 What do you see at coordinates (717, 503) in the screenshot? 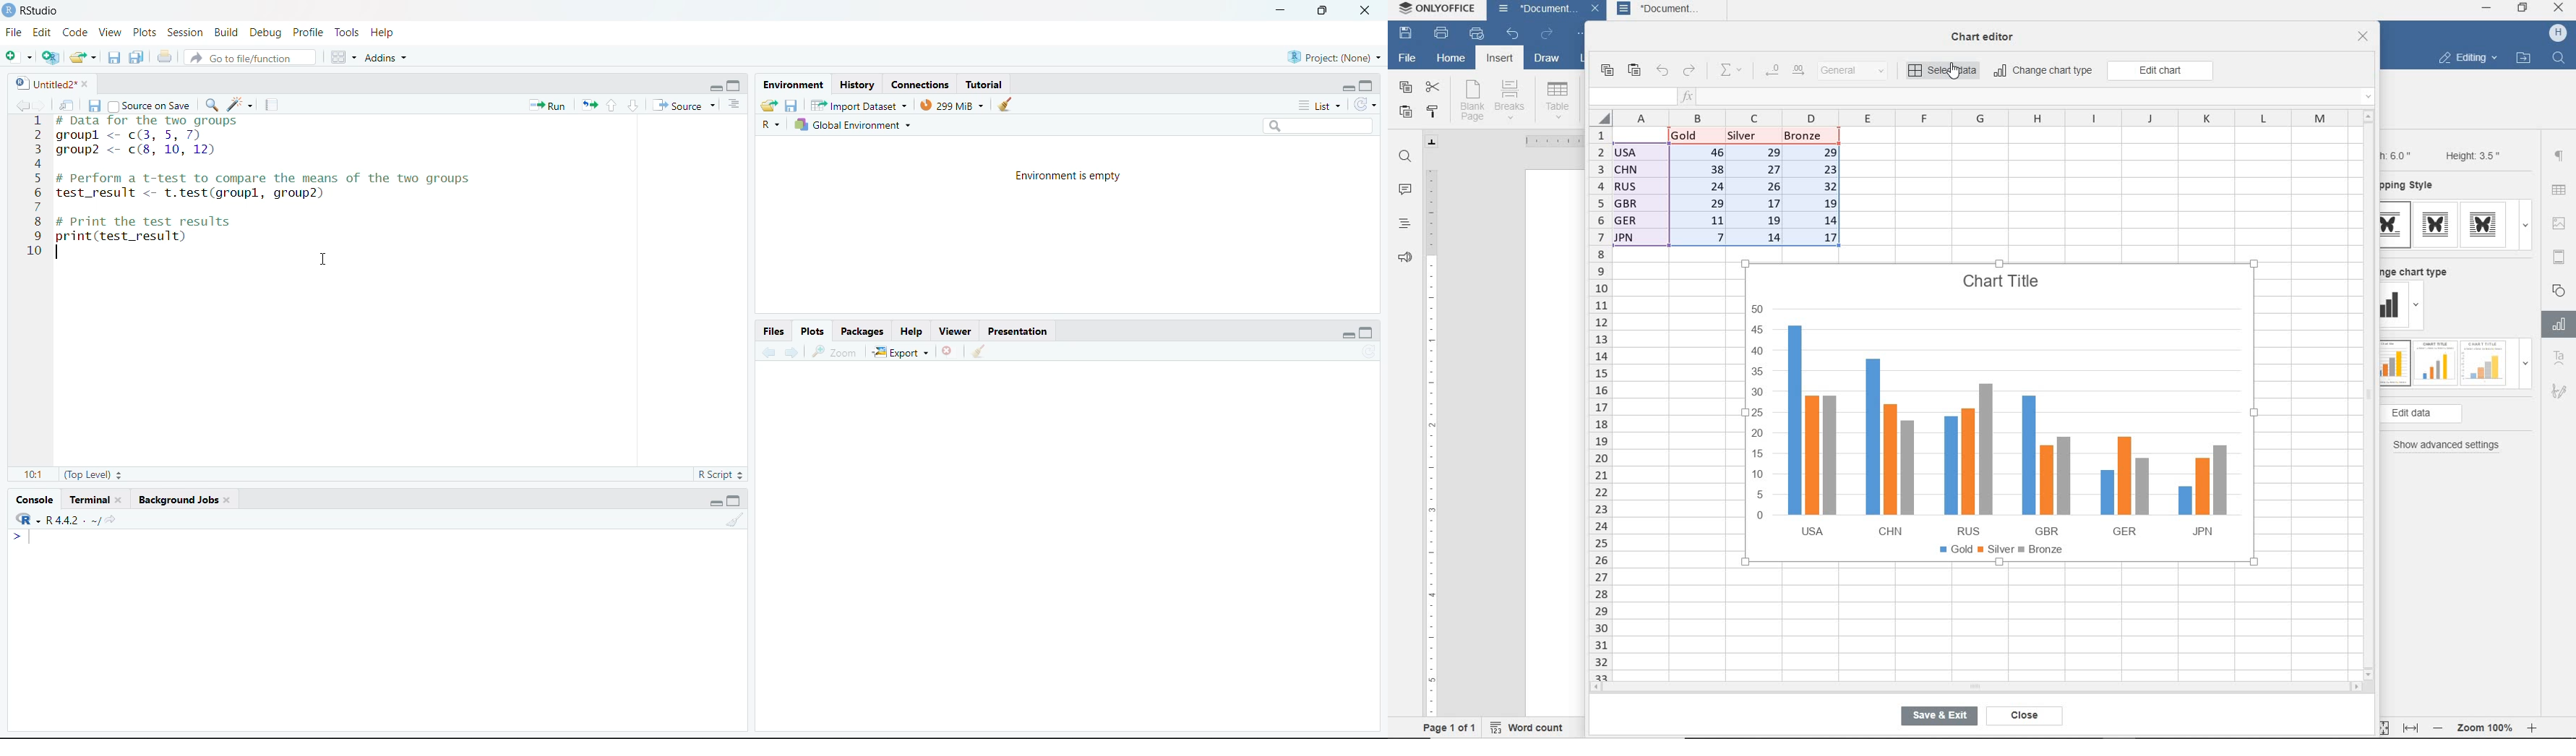
I see `minimize` at bounding box center [717, 503].